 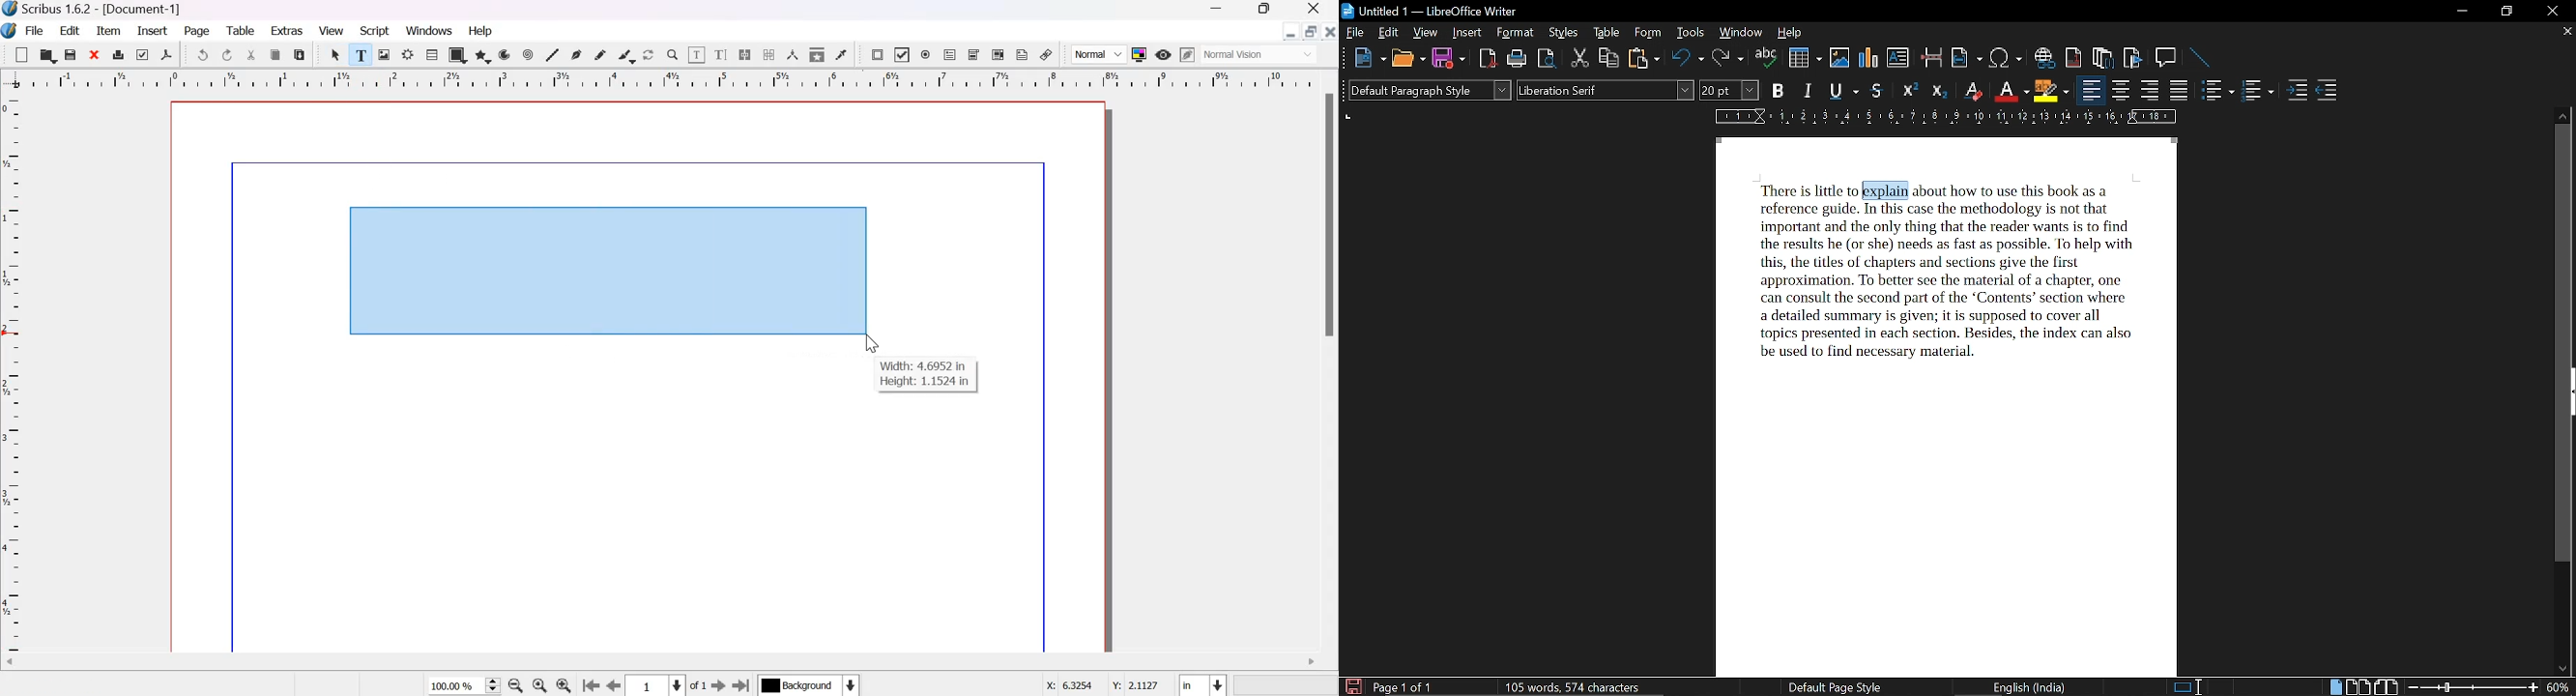 I want to click on strikethrough, so click(x=1878, y=92).